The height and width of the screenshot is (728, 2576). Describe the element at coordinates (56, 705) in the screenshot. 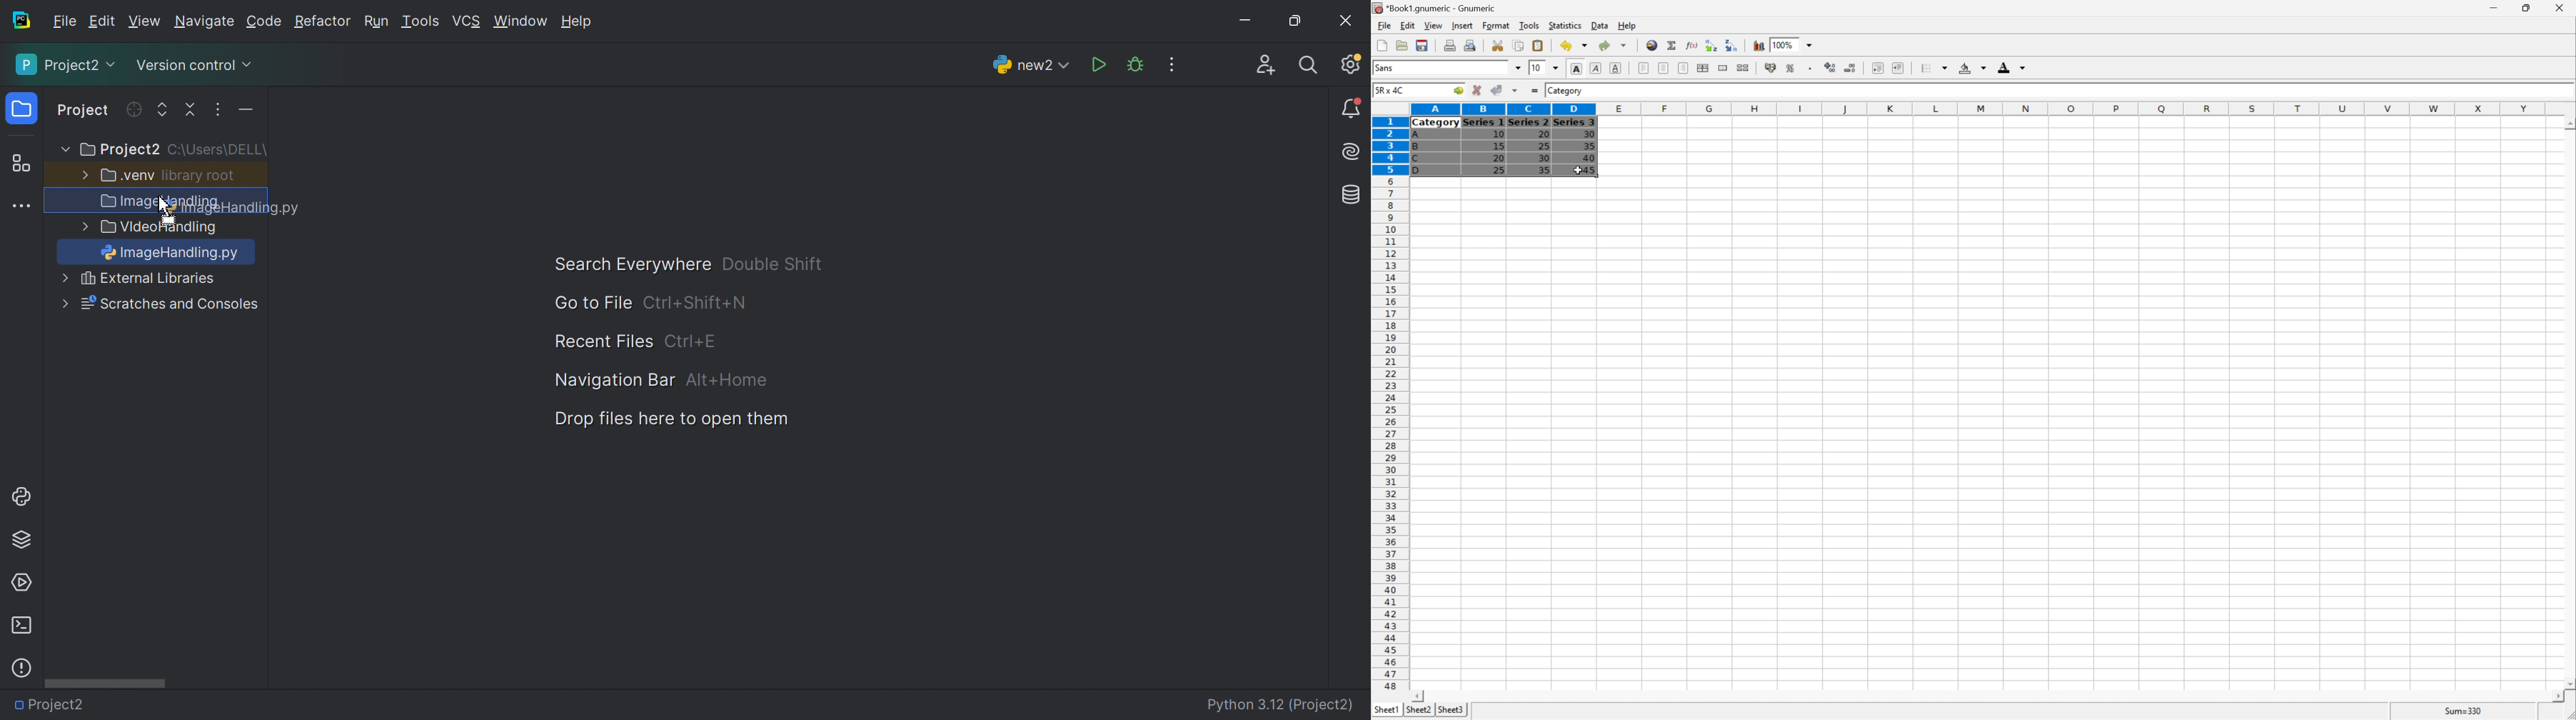

I see `Project2` at that location.